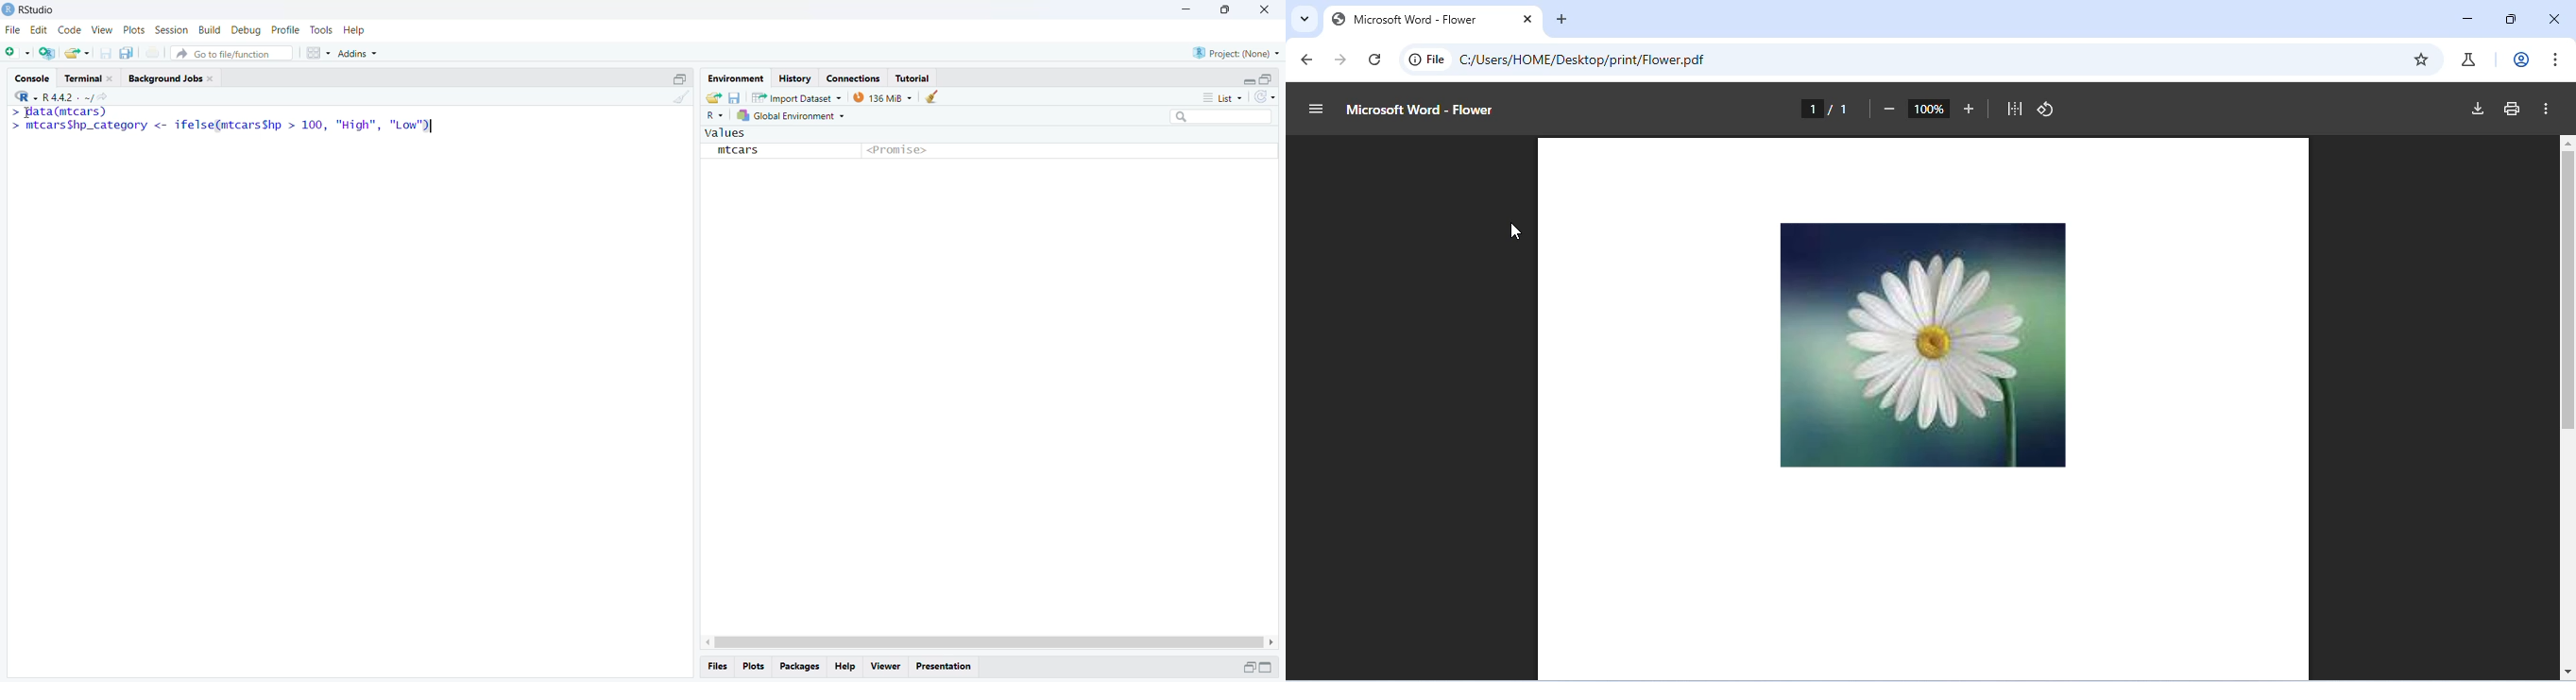  What do you see at coordinates (794, 78) in the screenshot?
I see `History` at bounding box center [794, 78].